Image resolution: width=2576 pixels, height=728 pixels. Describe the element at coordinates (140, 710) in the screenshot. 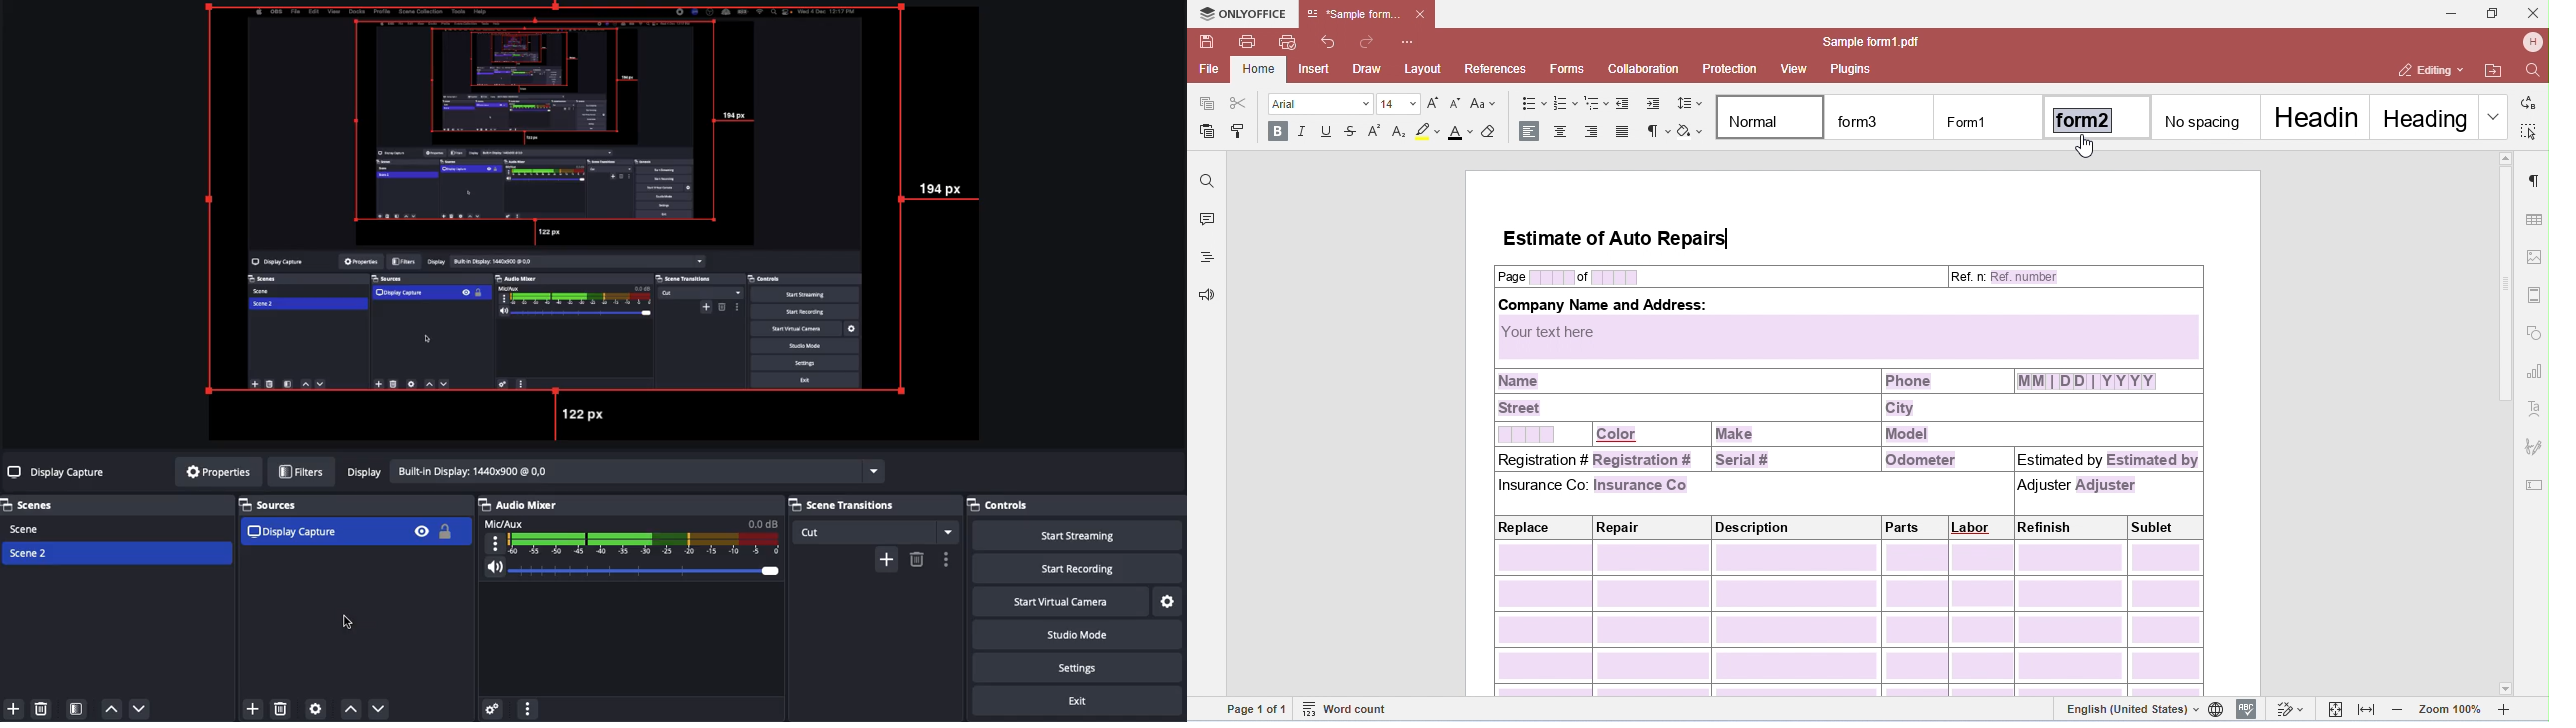

I see `Move down` at that location.